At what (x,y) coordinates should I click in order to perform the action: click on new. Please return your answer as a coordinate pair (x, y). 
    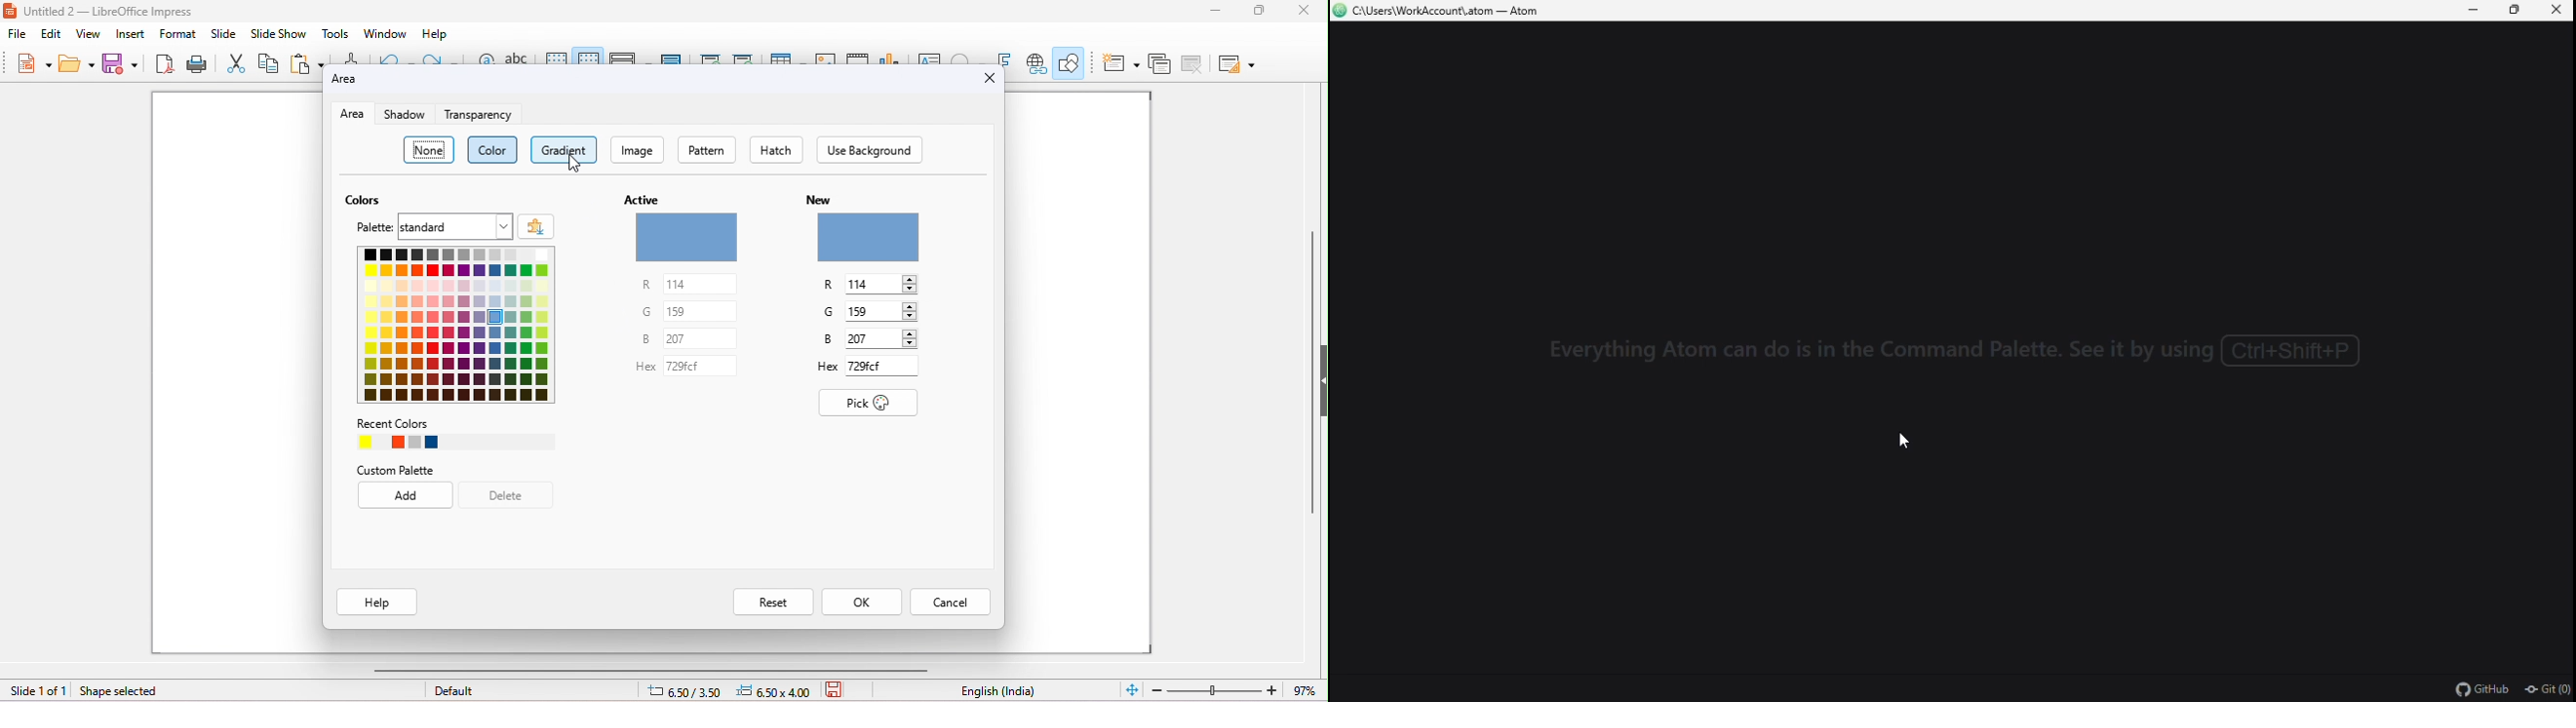
    Looking at the image, I should click on (34, 62).